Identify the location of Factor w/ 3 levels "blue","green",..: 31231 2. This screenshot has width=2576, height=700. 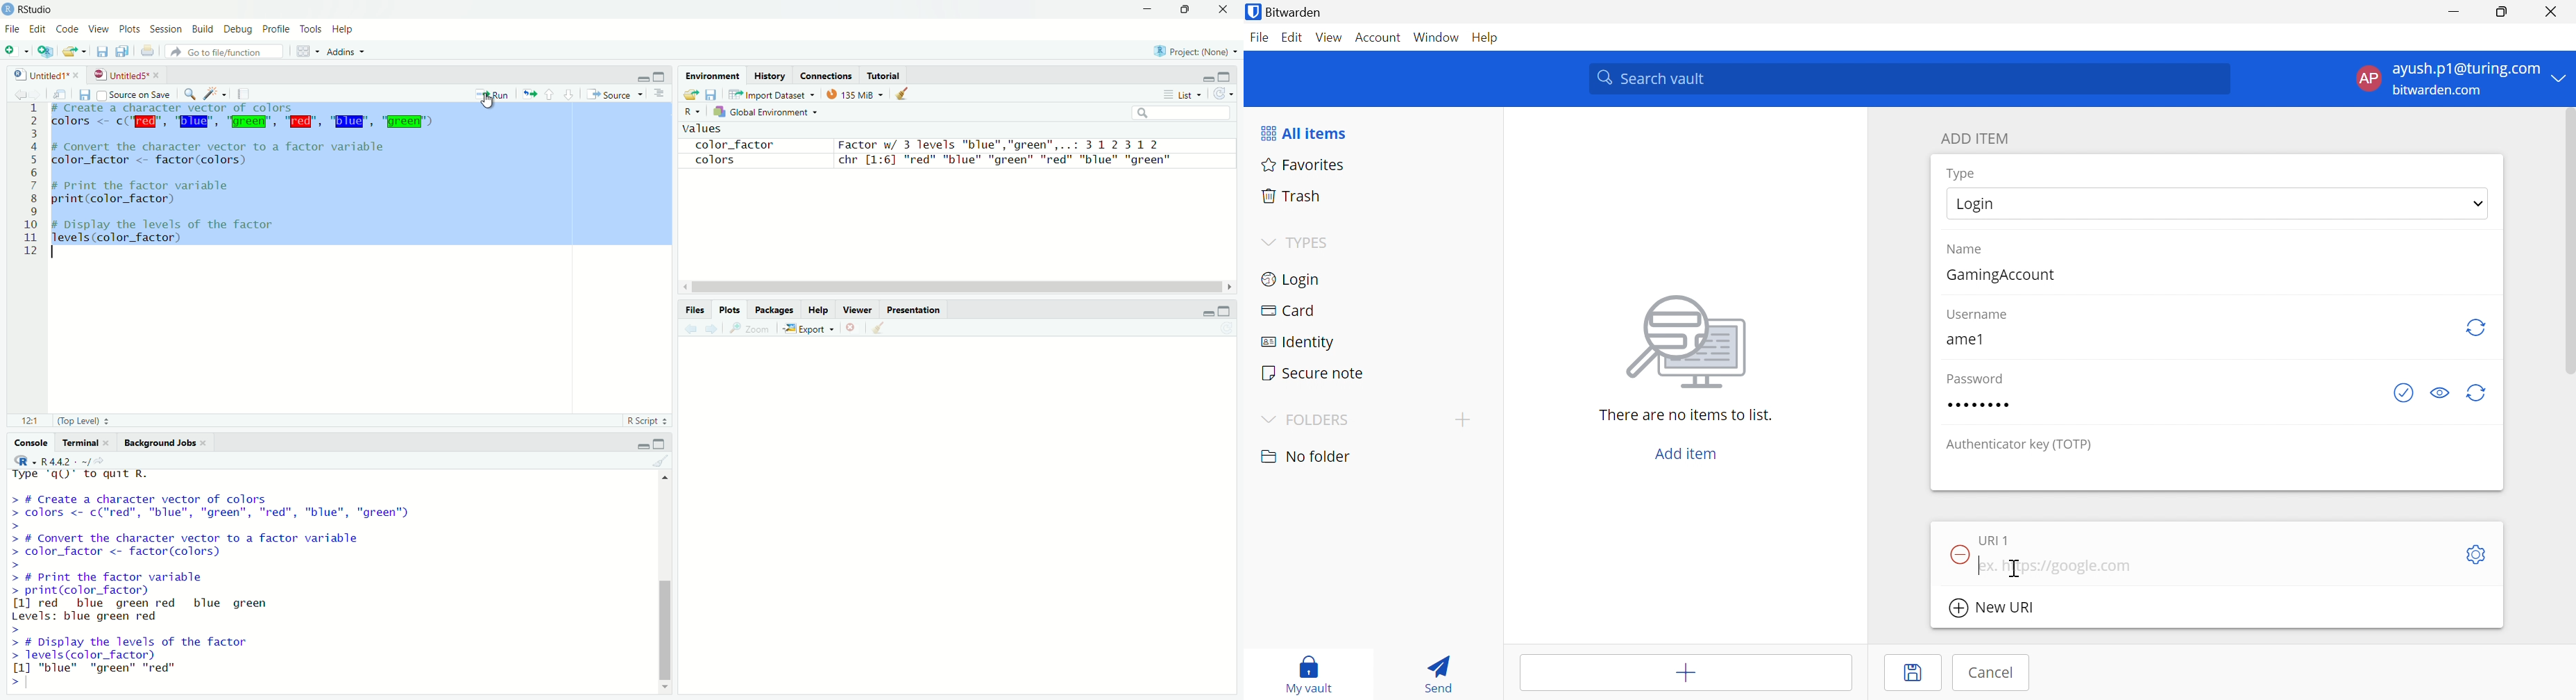
(1005, 141).